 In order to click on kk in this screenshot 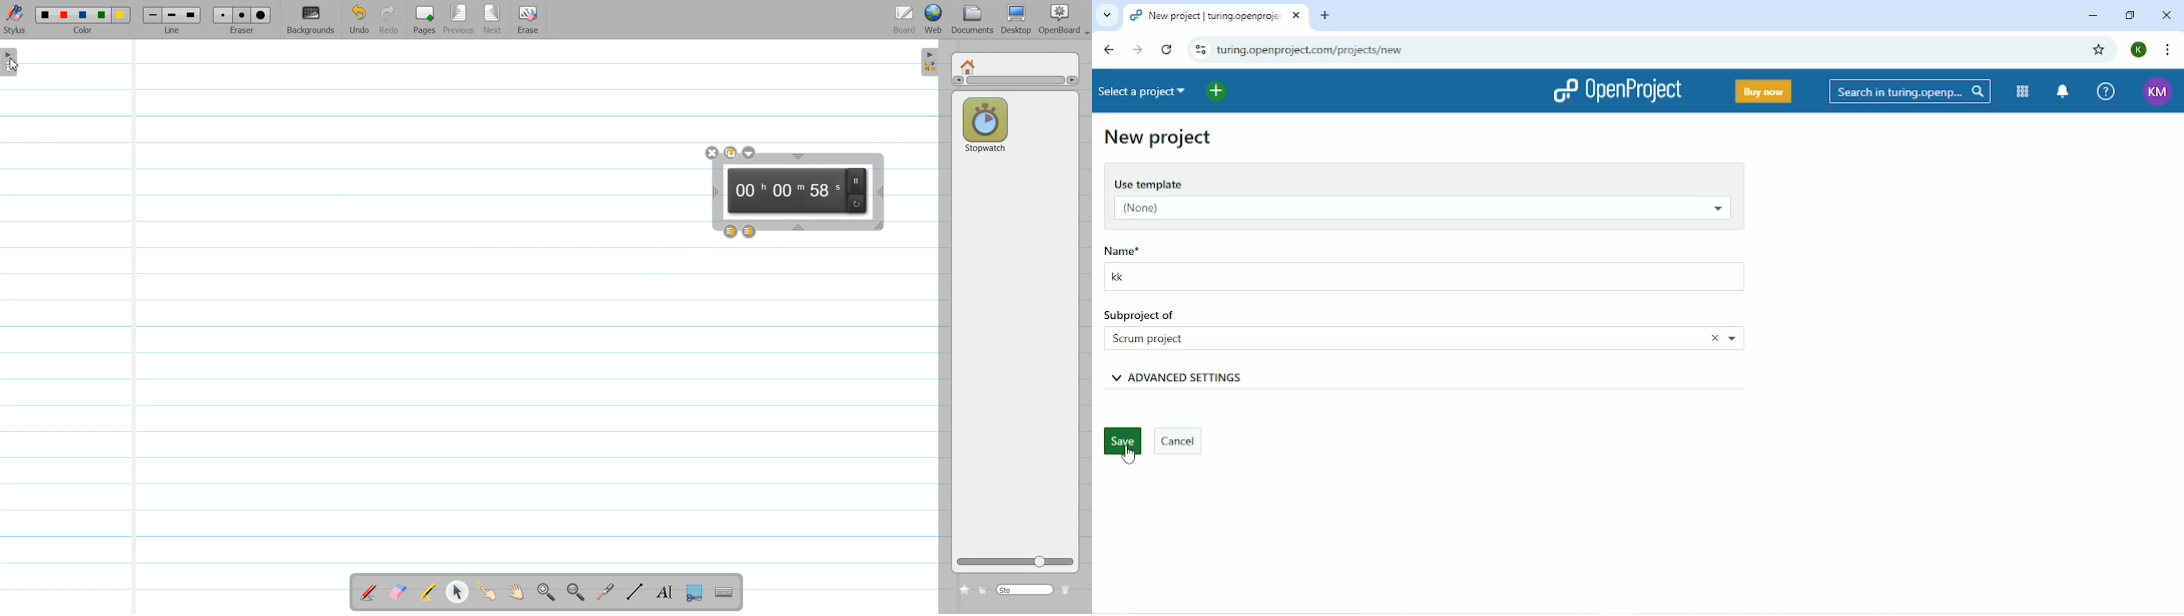, I will do `click(1126, 277)`.